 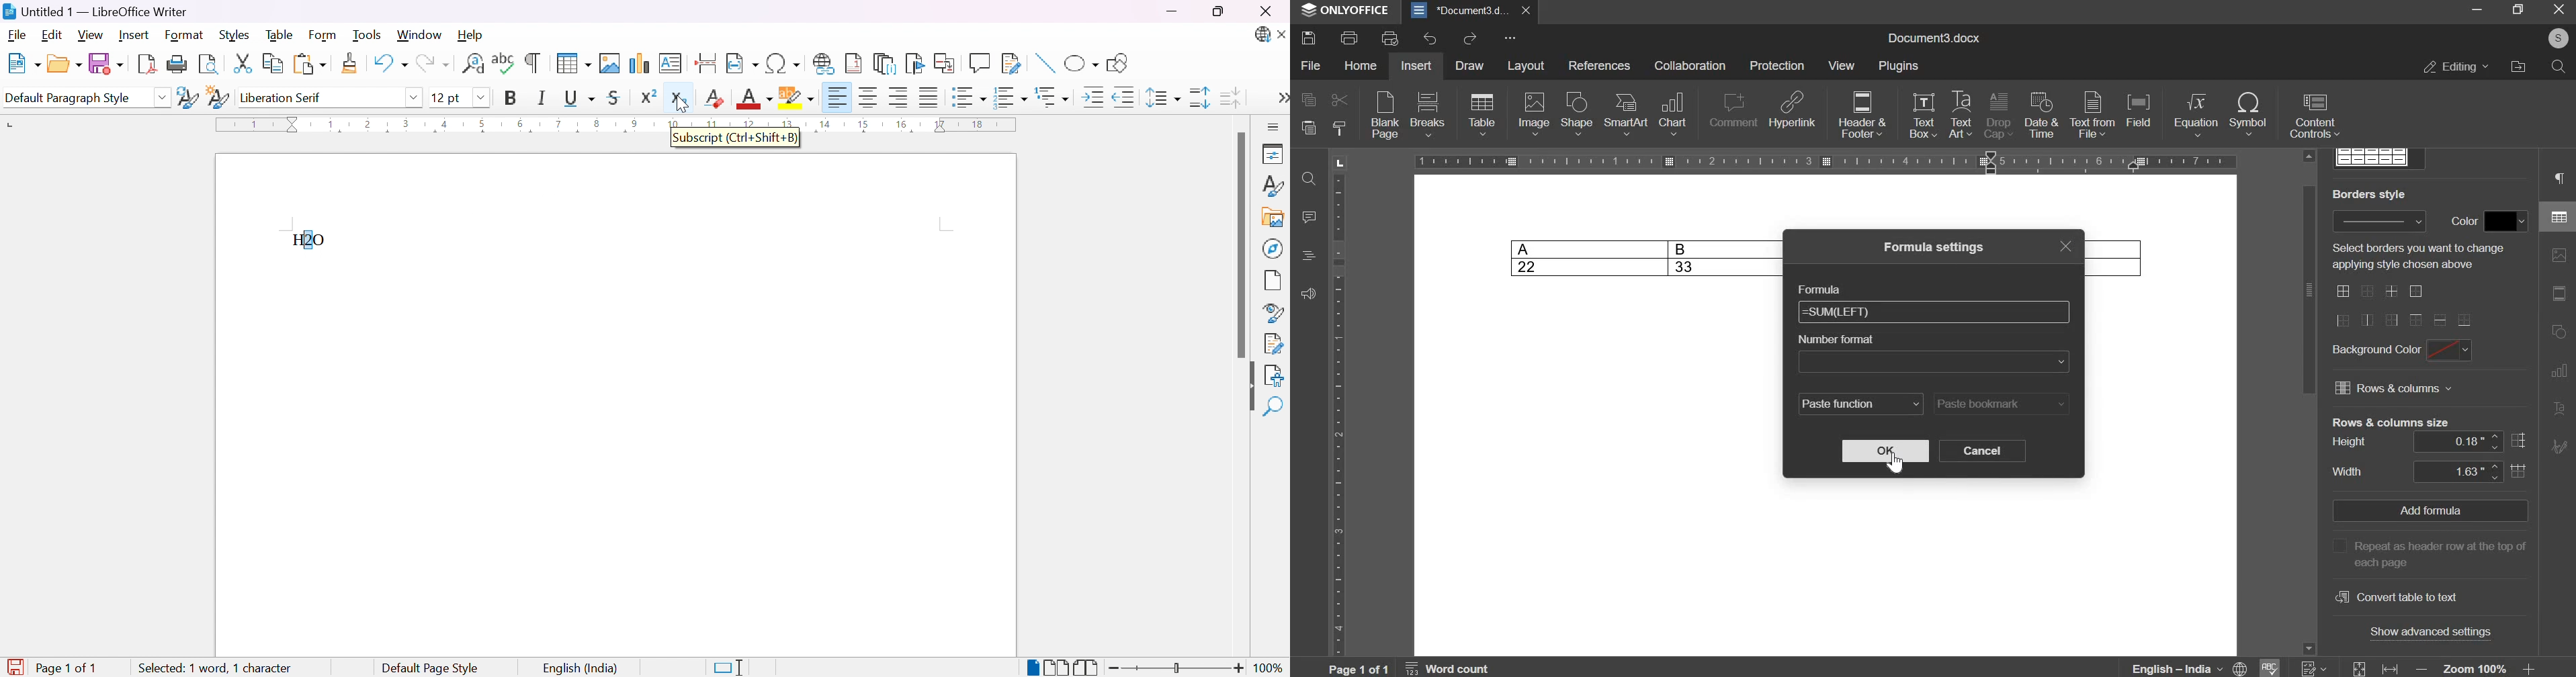 I want to click on view, so click(x=1842, y=64).